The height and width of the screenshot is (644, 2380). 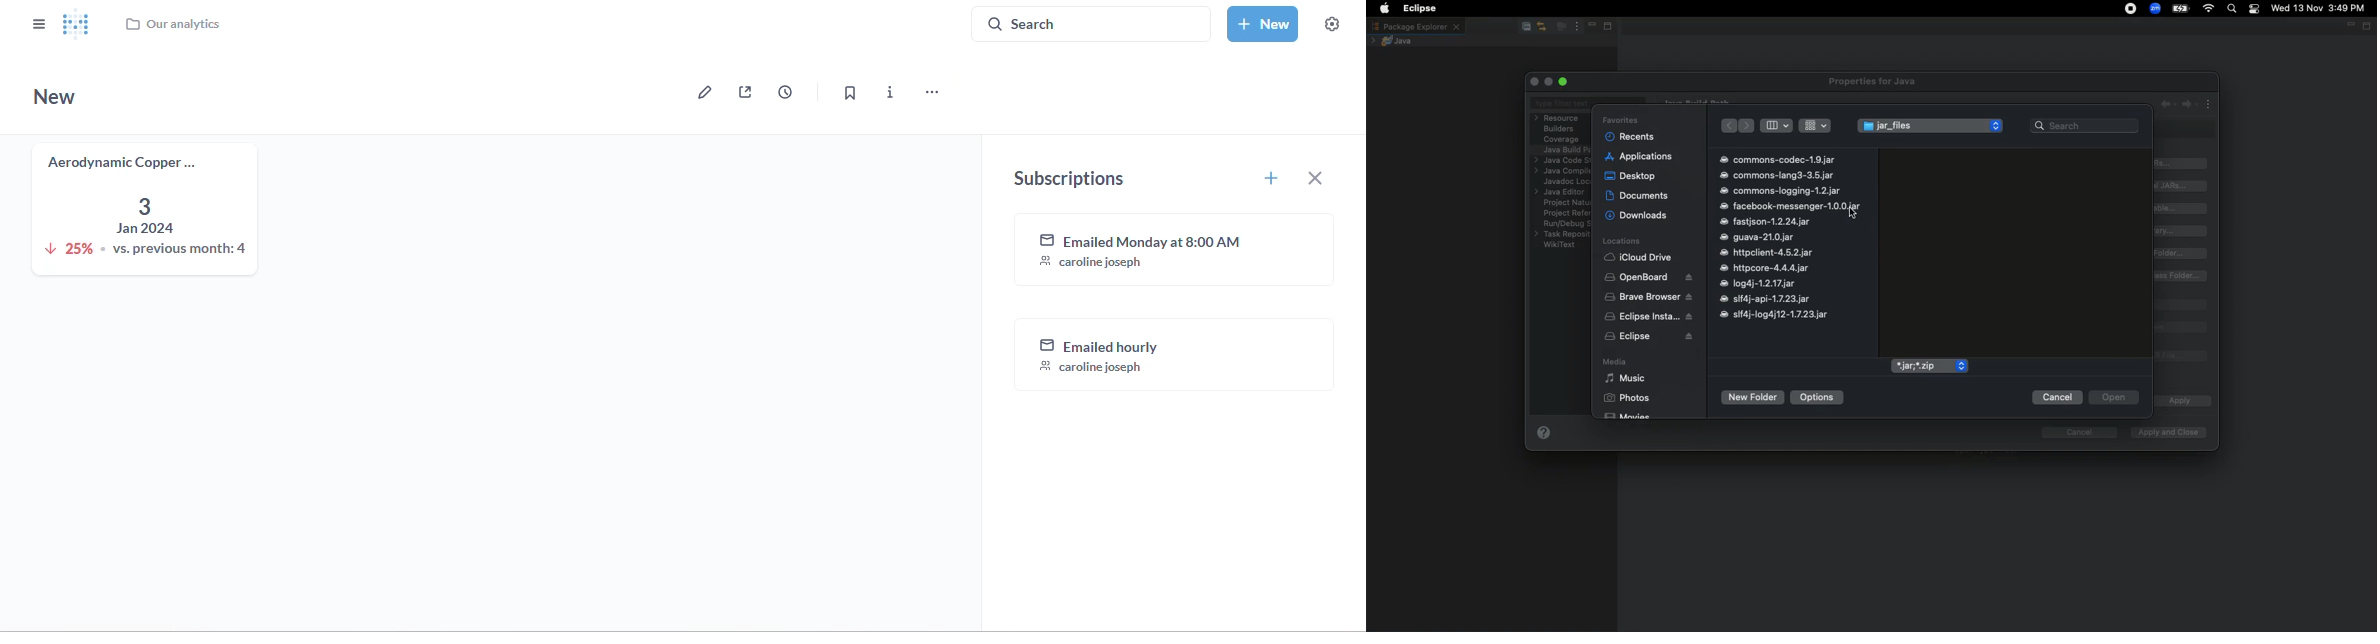 What do you see at coordinates (1921, 366) in the screenshot?
I see `*.jar,*.zip` at bounding box center [1921, 366].